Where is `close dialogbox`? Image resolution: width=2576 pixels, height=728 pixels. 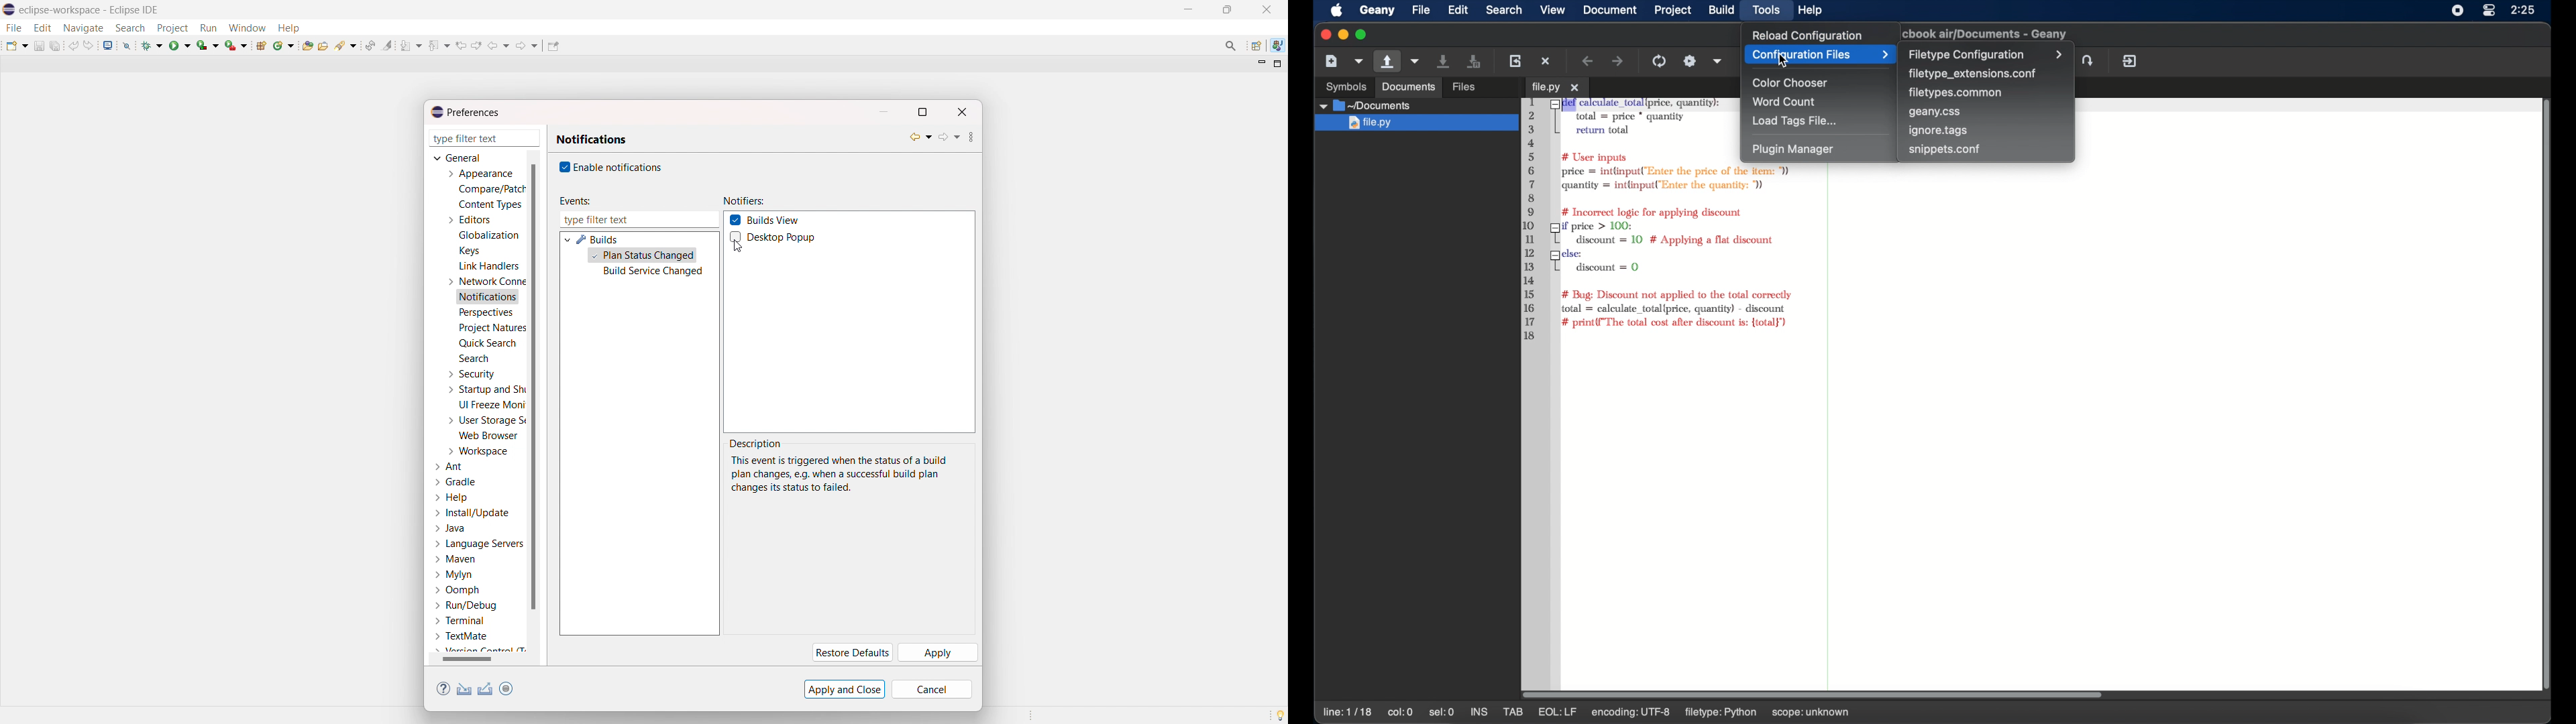
close dialogbox is located at coordinates (961, 112).